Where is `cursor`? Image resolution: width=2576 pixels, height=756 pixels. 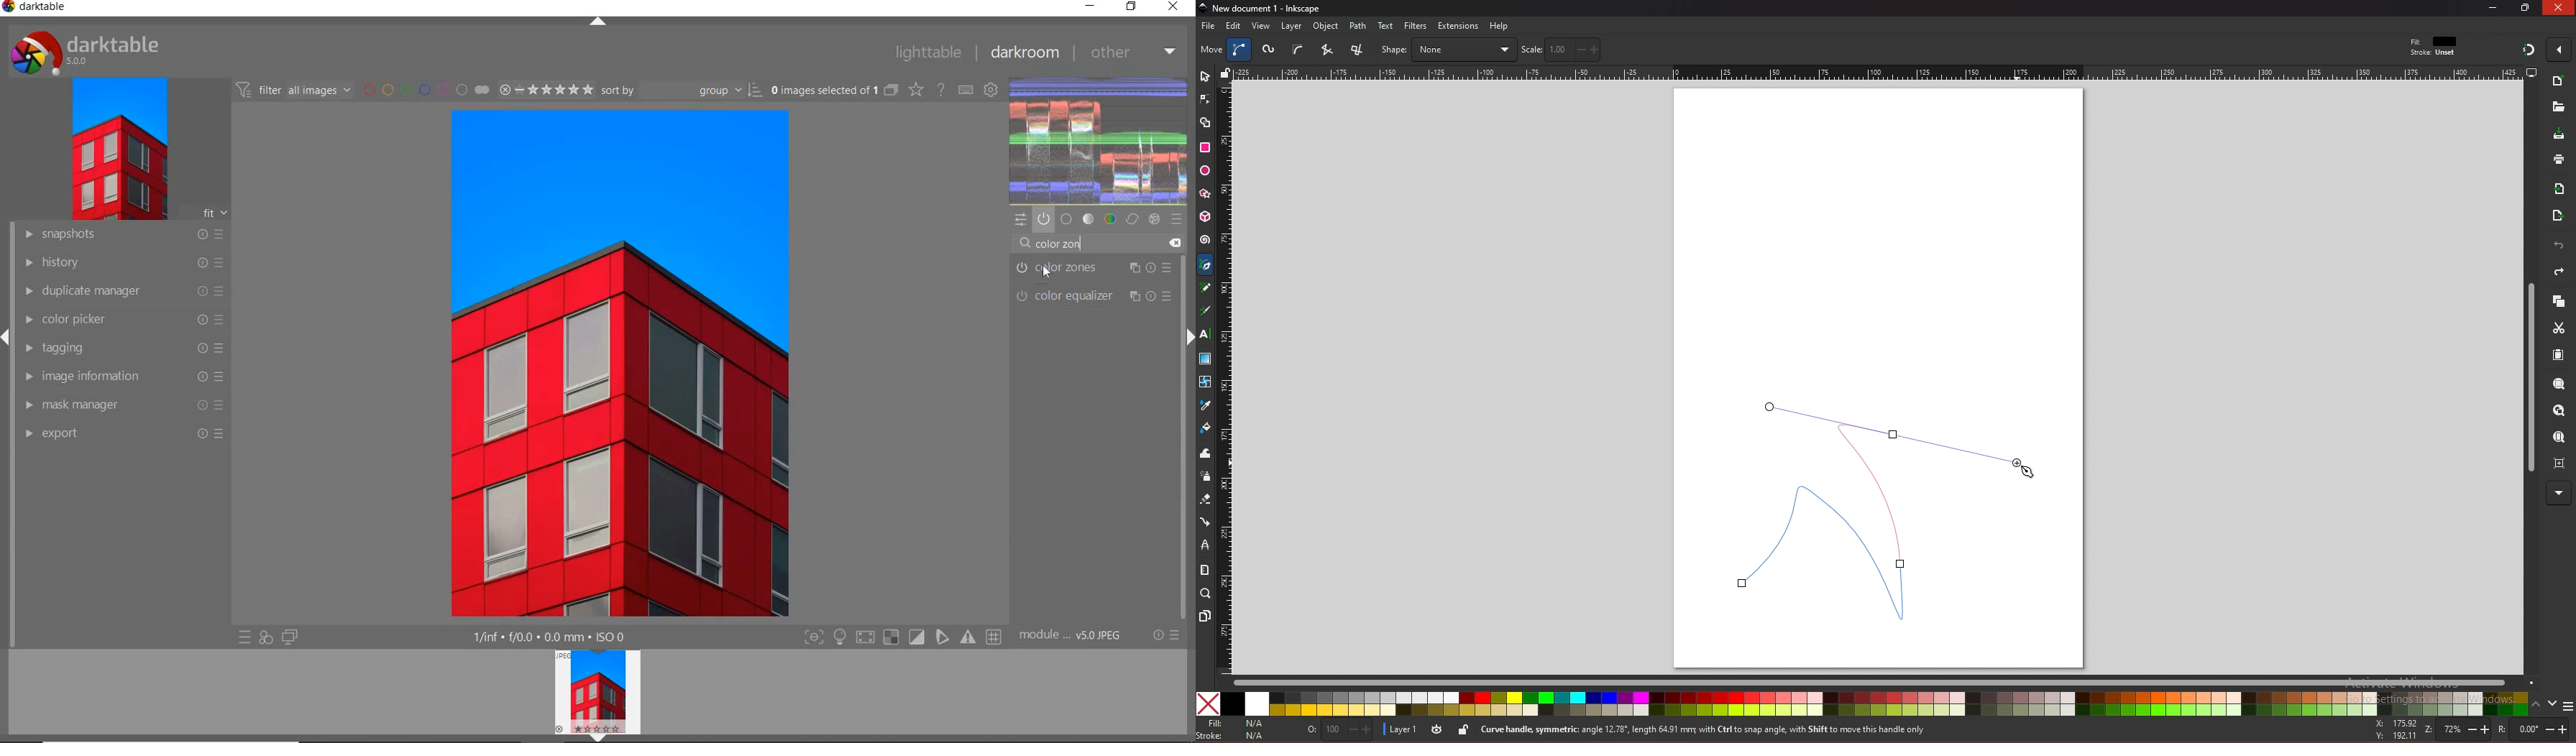 cursor is located at coordinates (2032, 470).